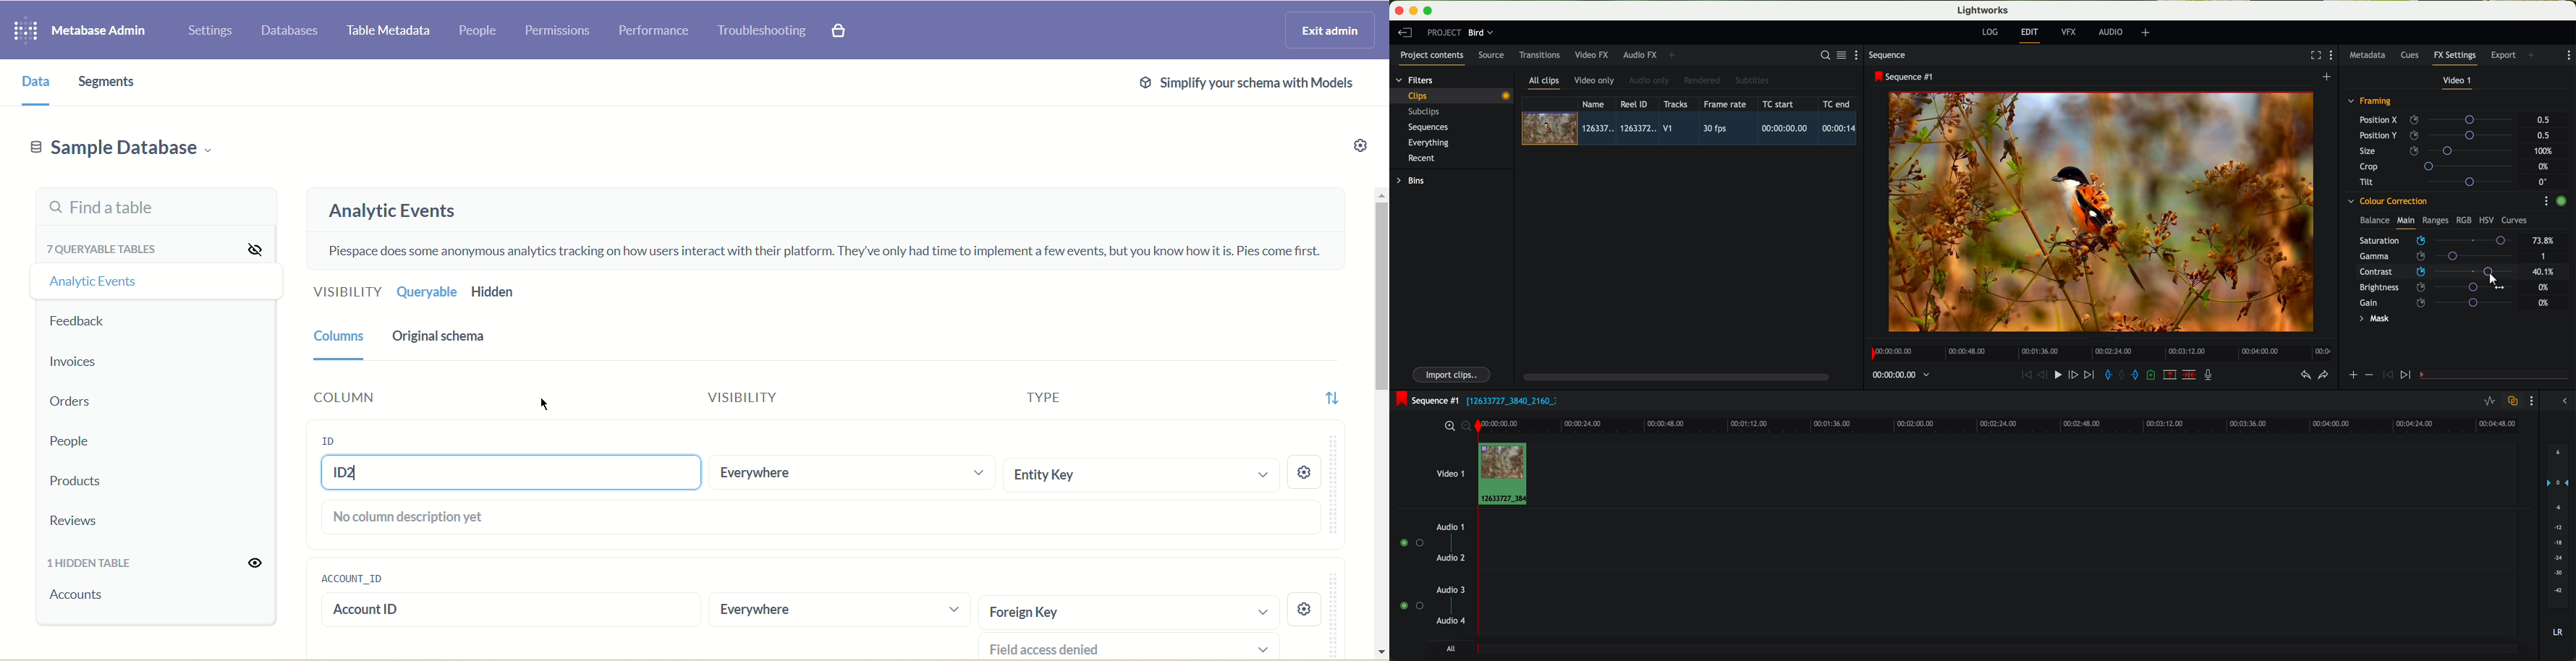 Image resolution: width=2576 pixels, height=672 pixels. What do you see at coordinates (2328, 77) in the screenshot?
I see `create a new sequence` at bounding box center [2328, 77].